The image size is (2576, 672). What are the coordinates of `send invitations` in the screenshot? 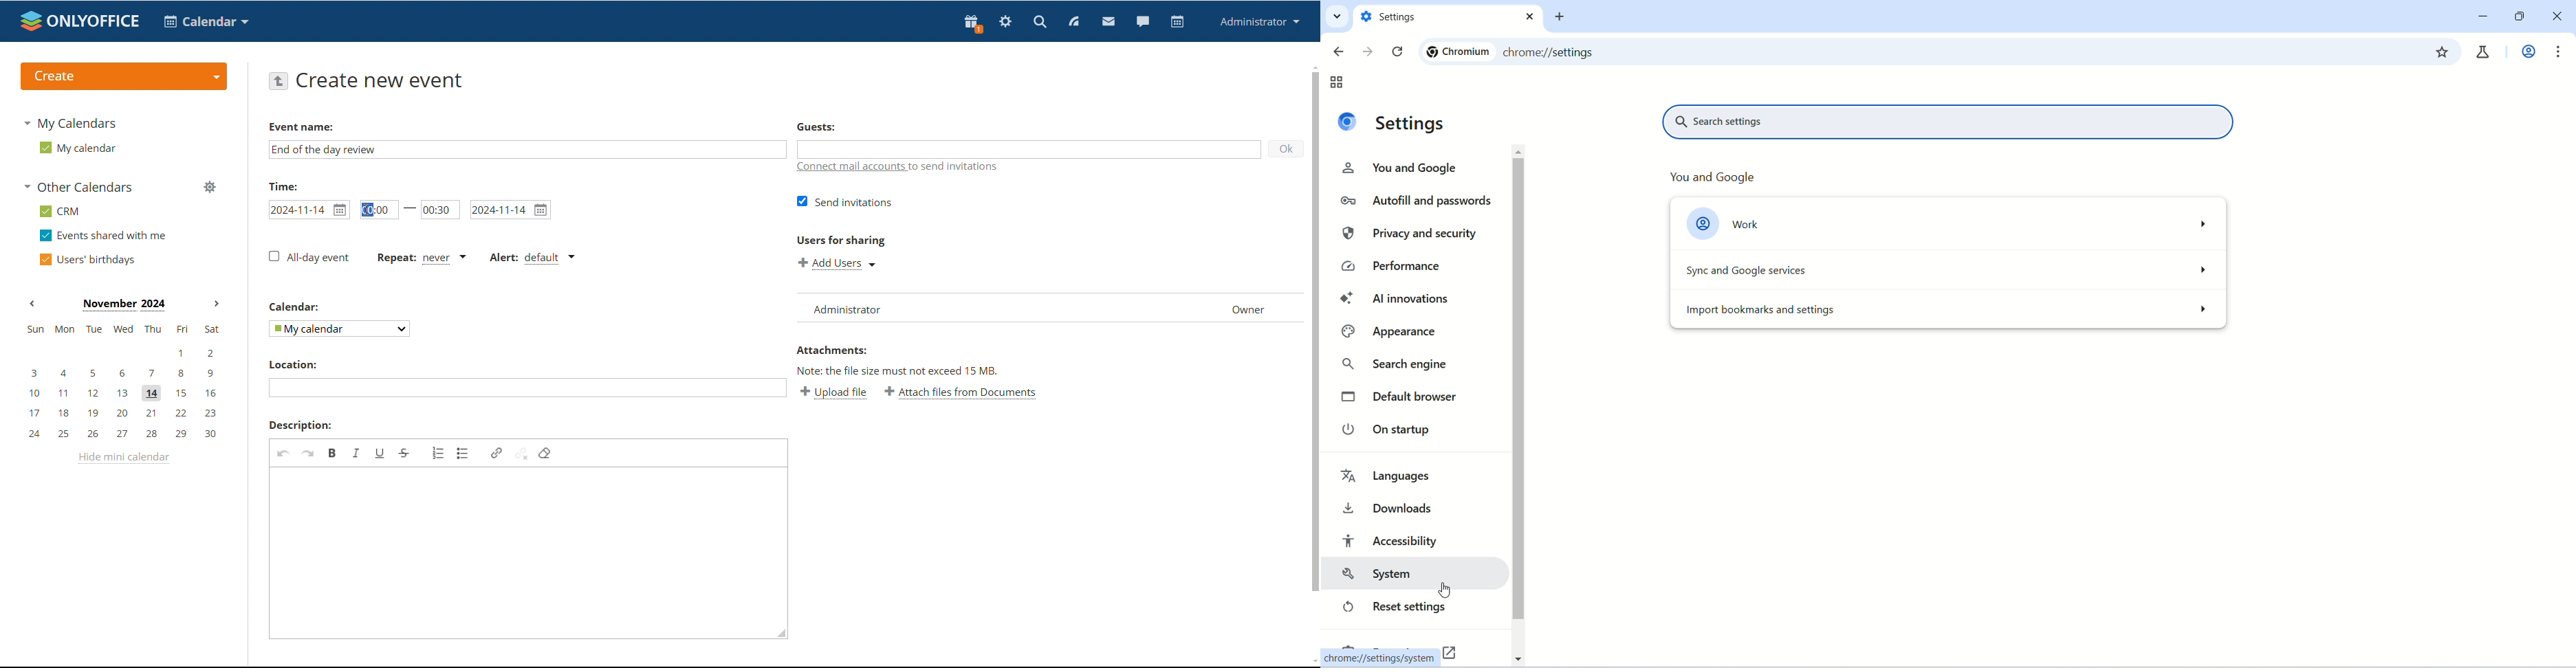 It's located at (845, 201).